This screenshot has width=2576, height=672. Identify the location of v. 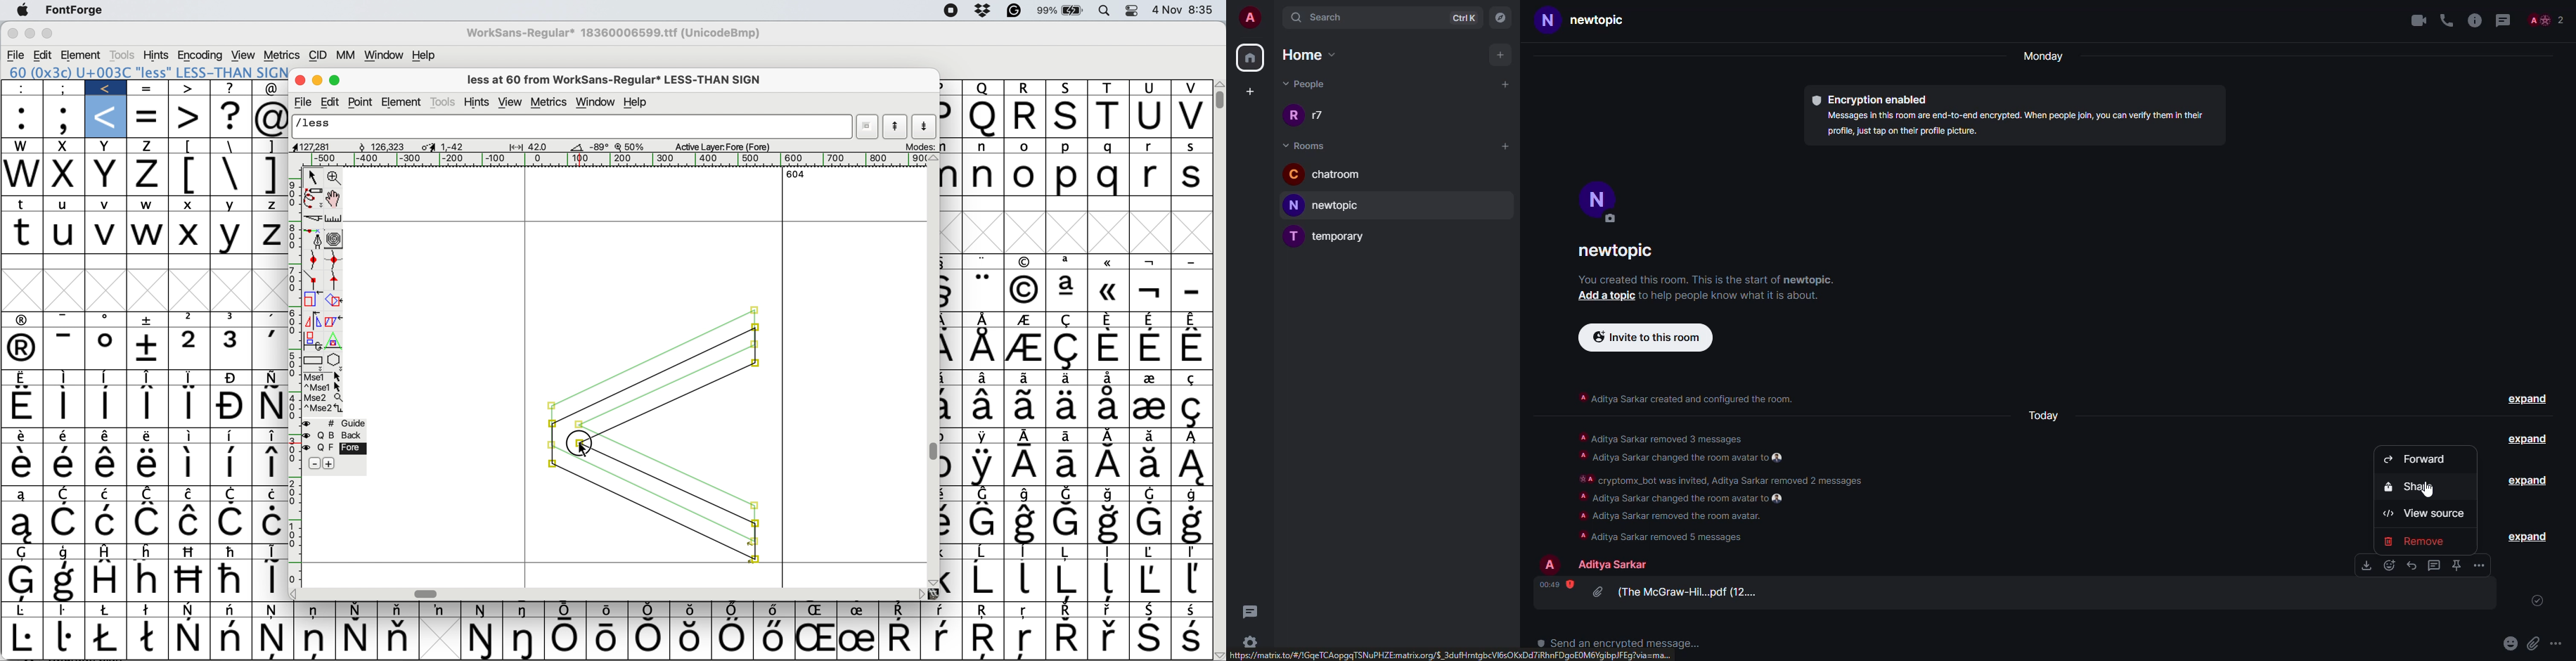
(107, 232).